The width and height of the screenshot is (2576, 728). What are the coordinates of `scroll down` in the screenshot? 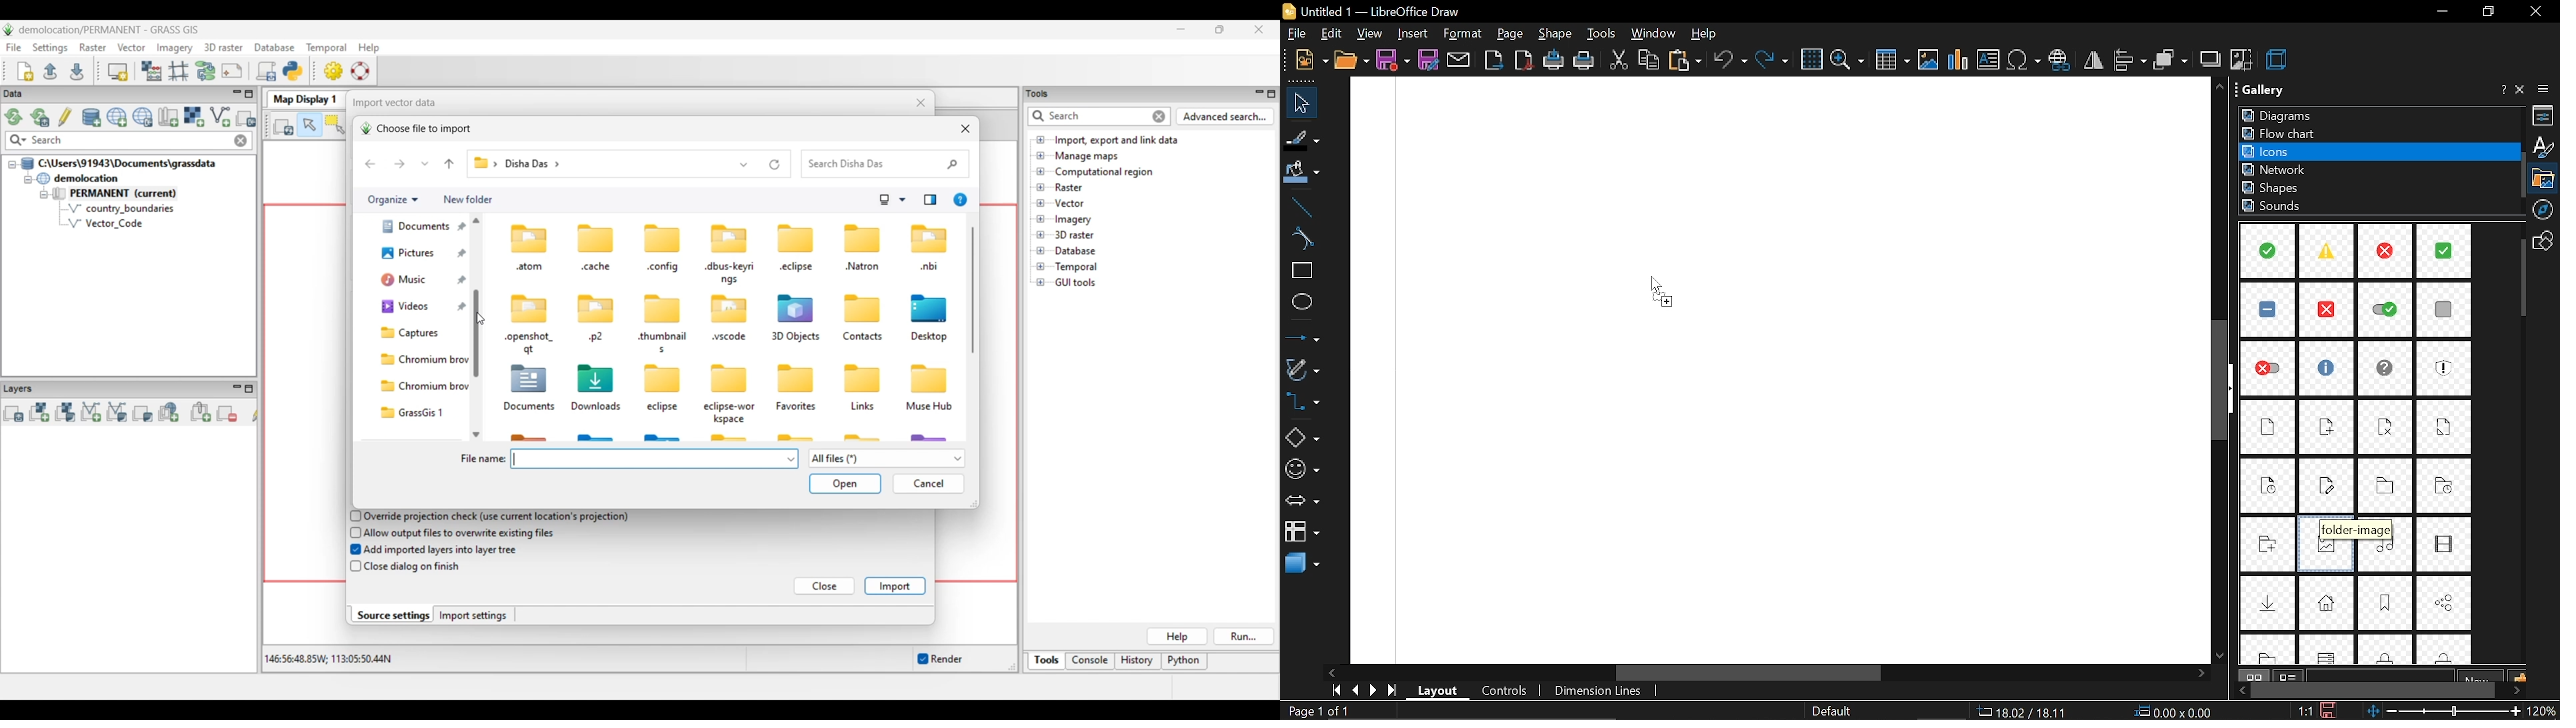 It's located at (2221, 655).